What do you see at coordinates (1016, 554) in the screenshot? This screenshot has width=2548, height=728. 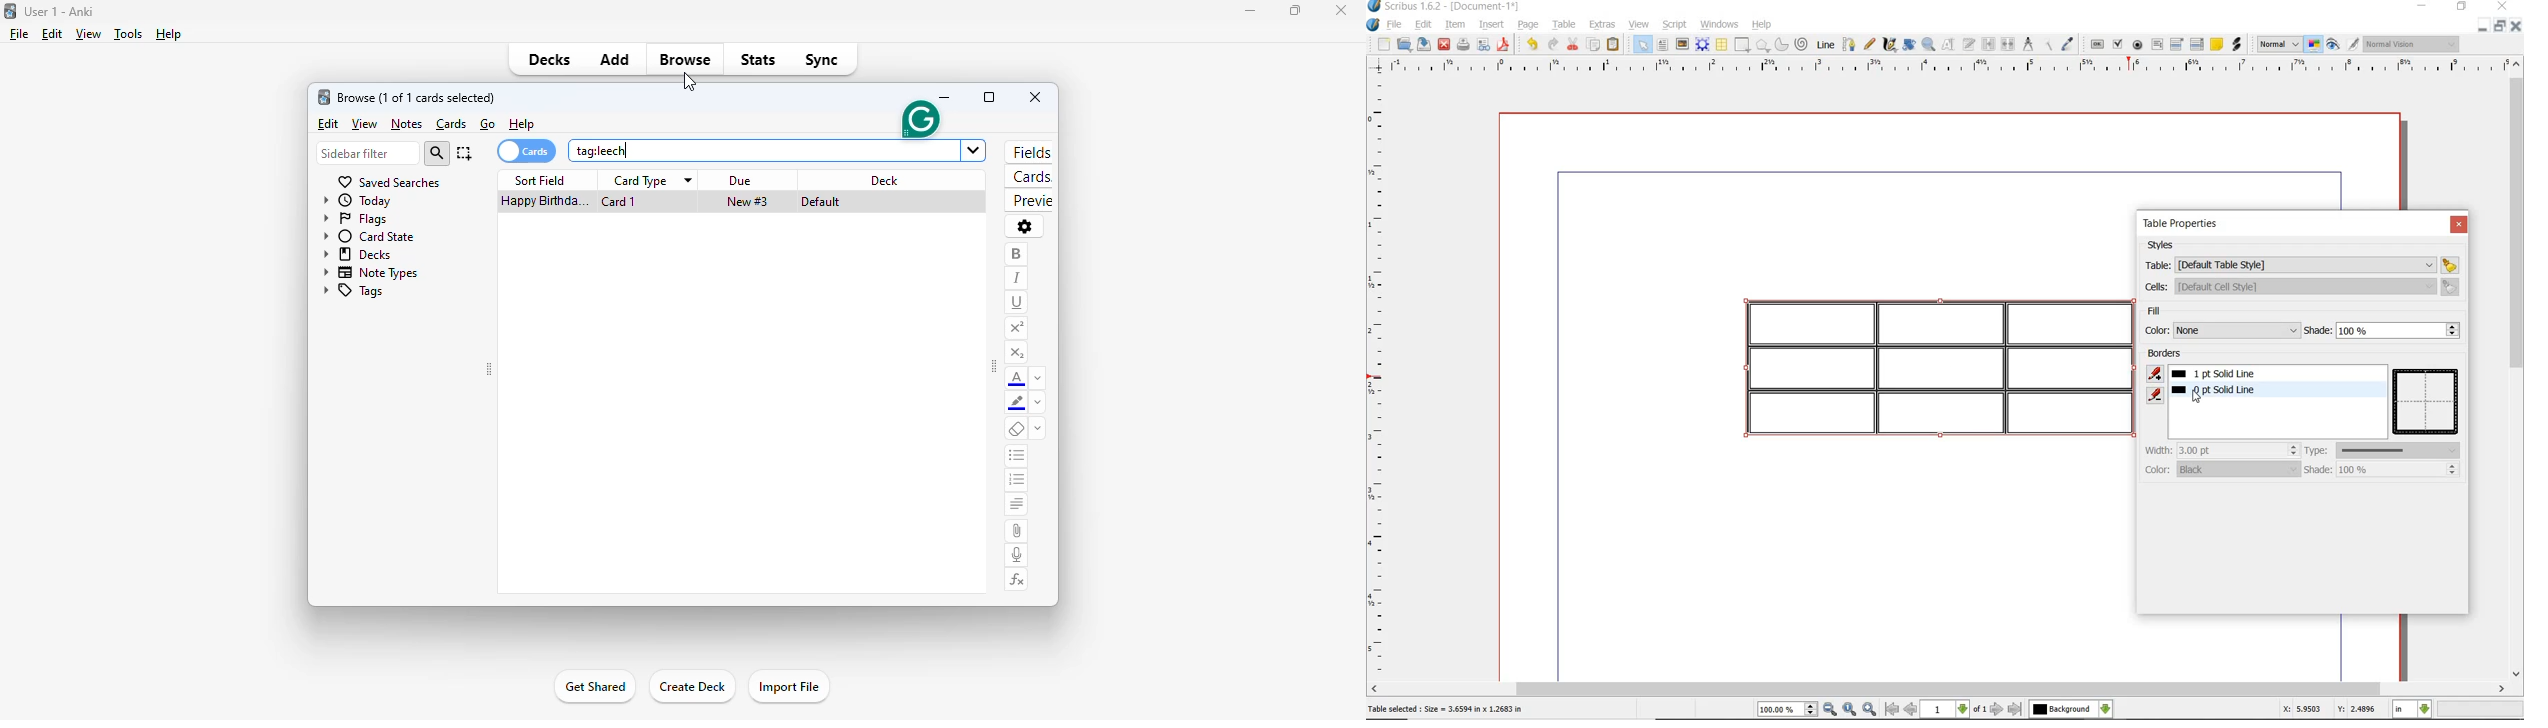 I see `record audio` at bounding box center [1016, 554].